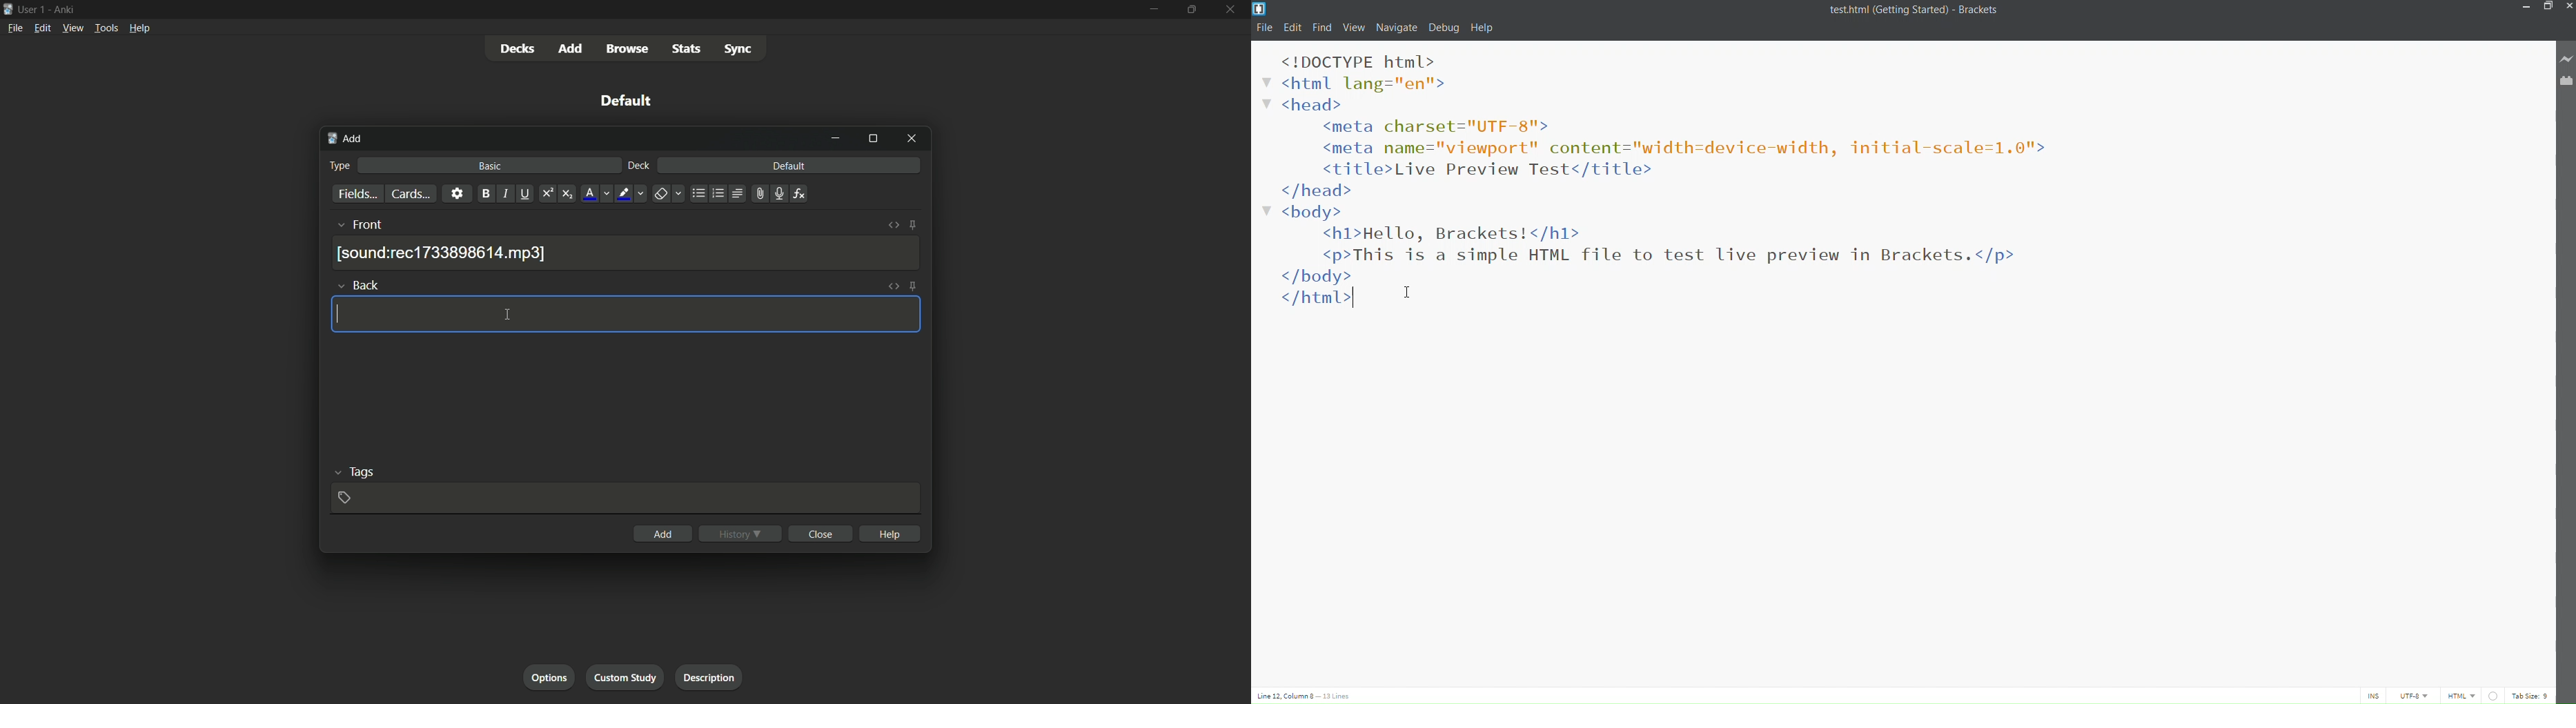  What do you see at coordinates (738, 51) in the screenshot?
I see `sync` at bounding box center [738, 51].